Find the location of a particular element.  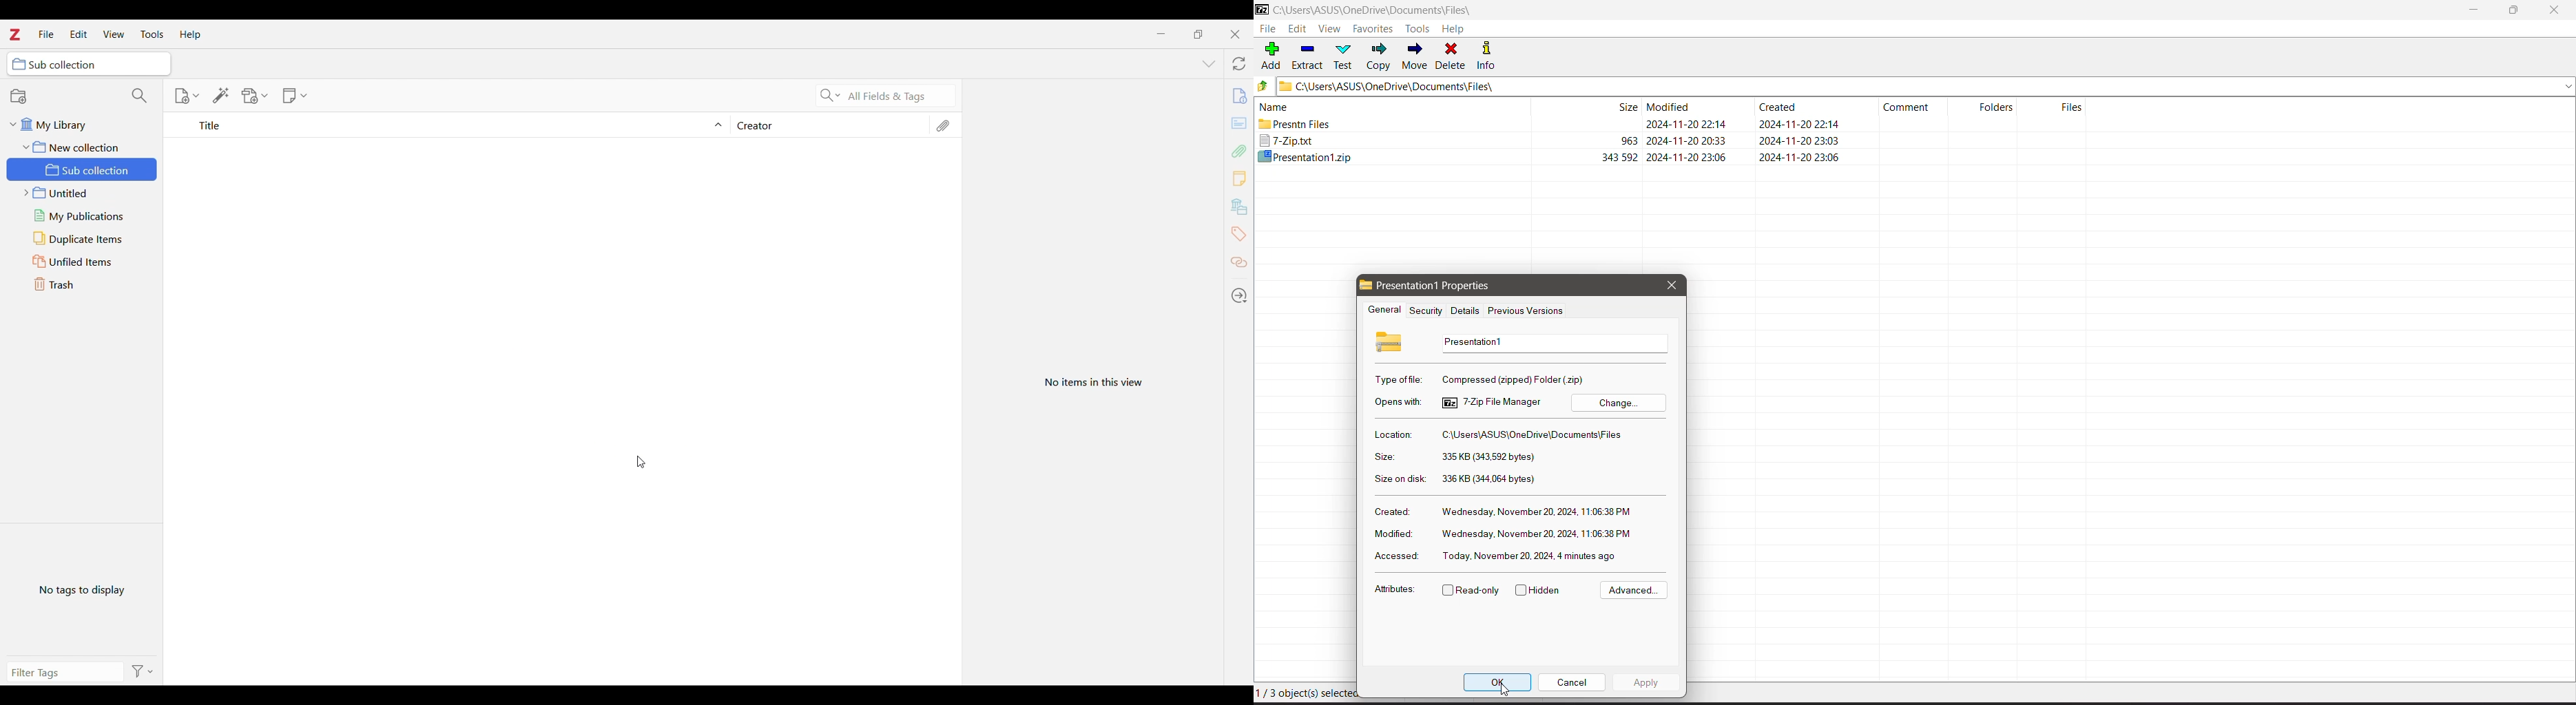

Current Folder Path is located at coordinates (1926, 85).